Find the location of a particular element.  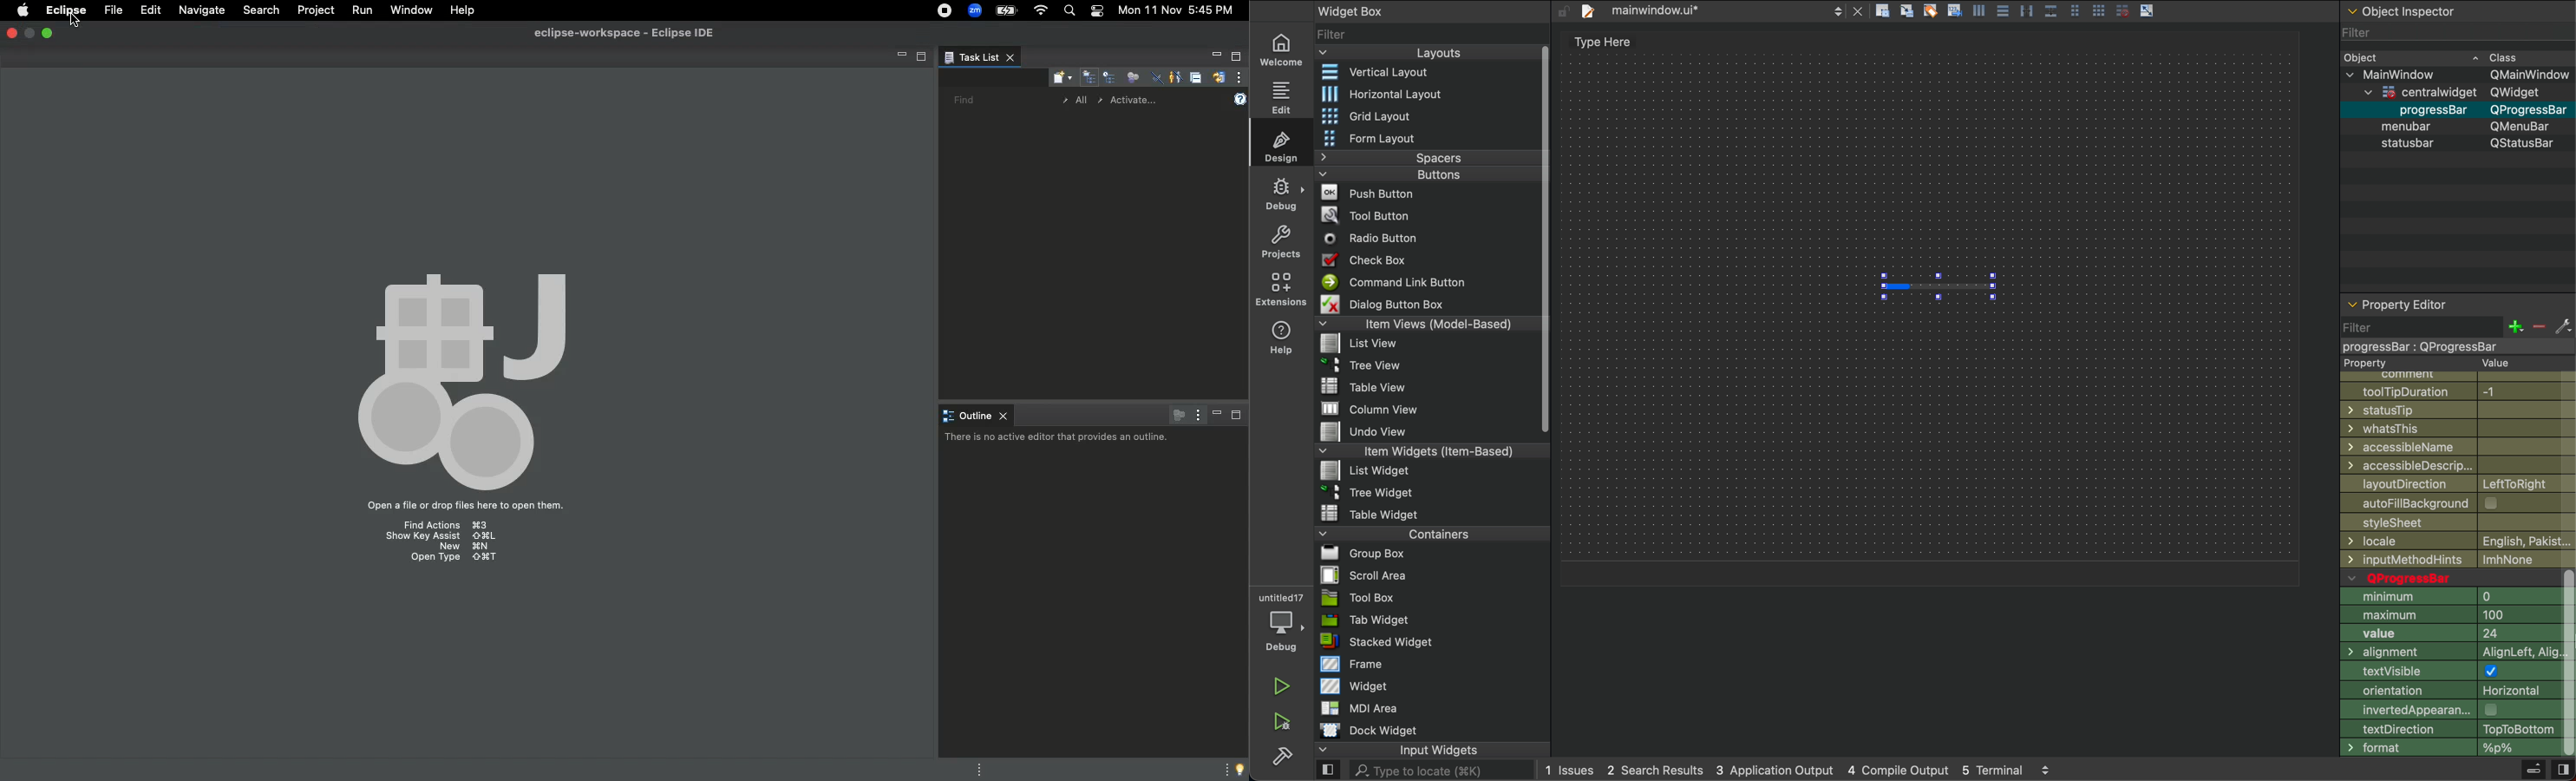

close sidebar is located at coordinates (2562, 770).